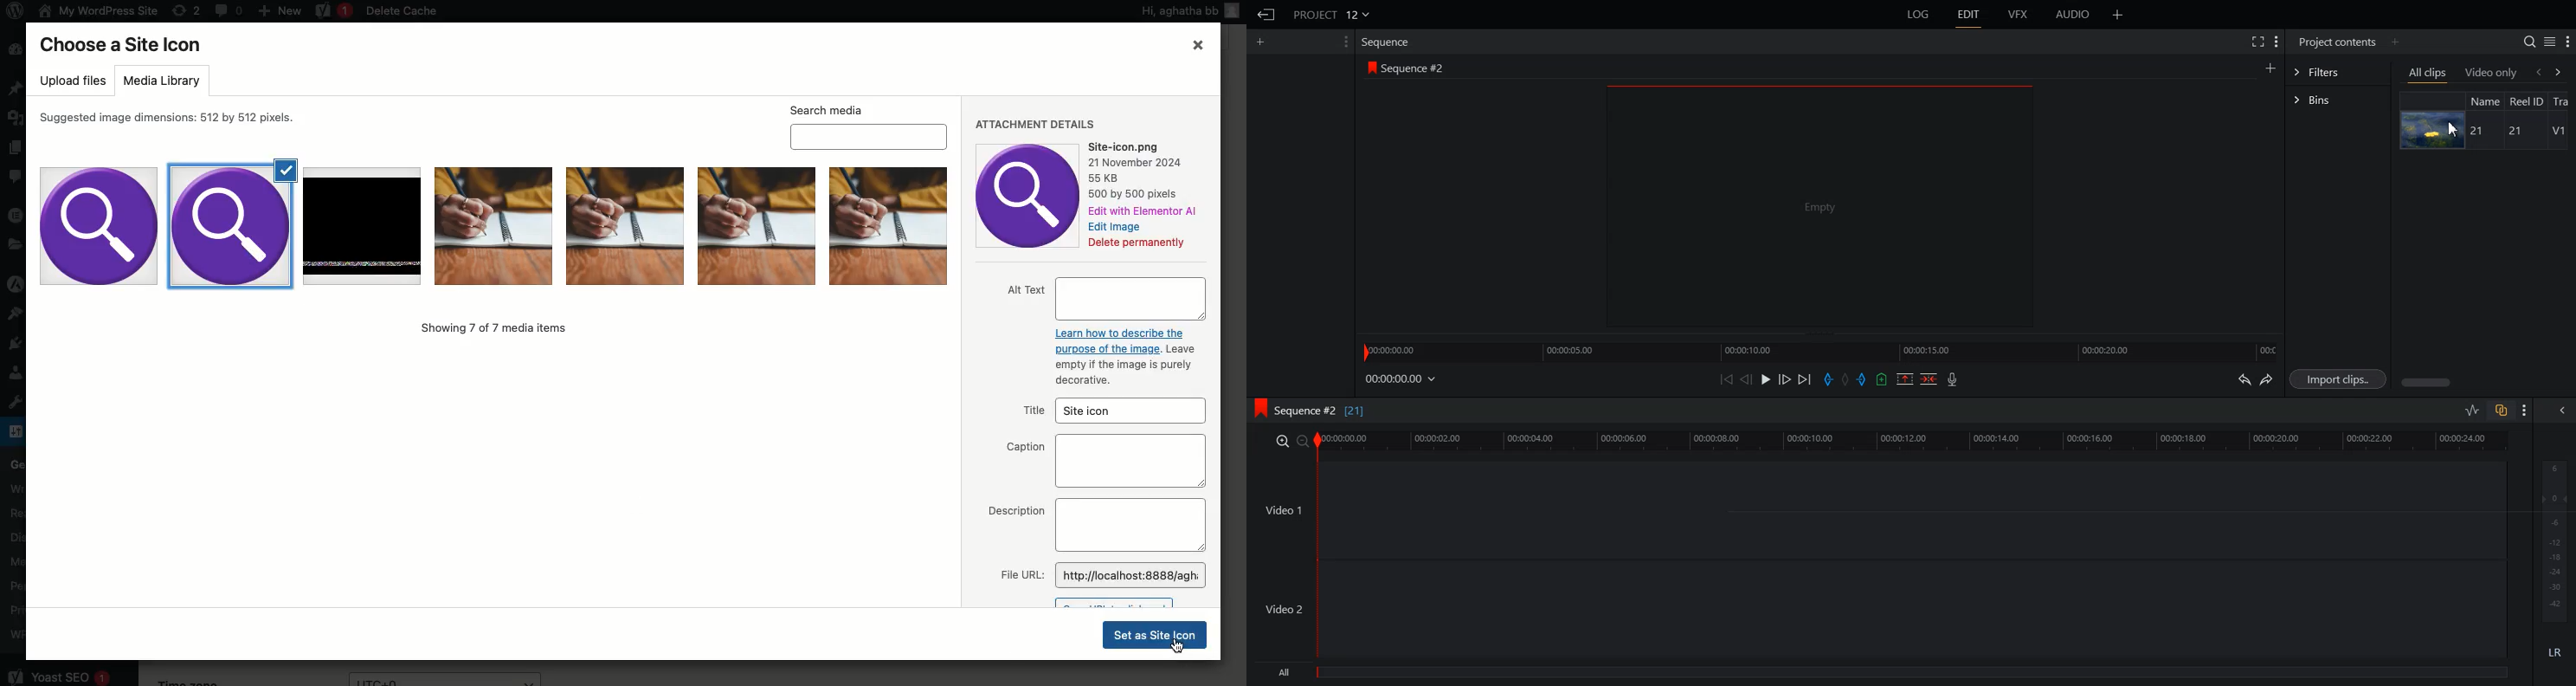 The height and width of the screenshot is (700, 2576). Describe the element at coordinates (280, 10) in the screenshot. I see `New` at that location.